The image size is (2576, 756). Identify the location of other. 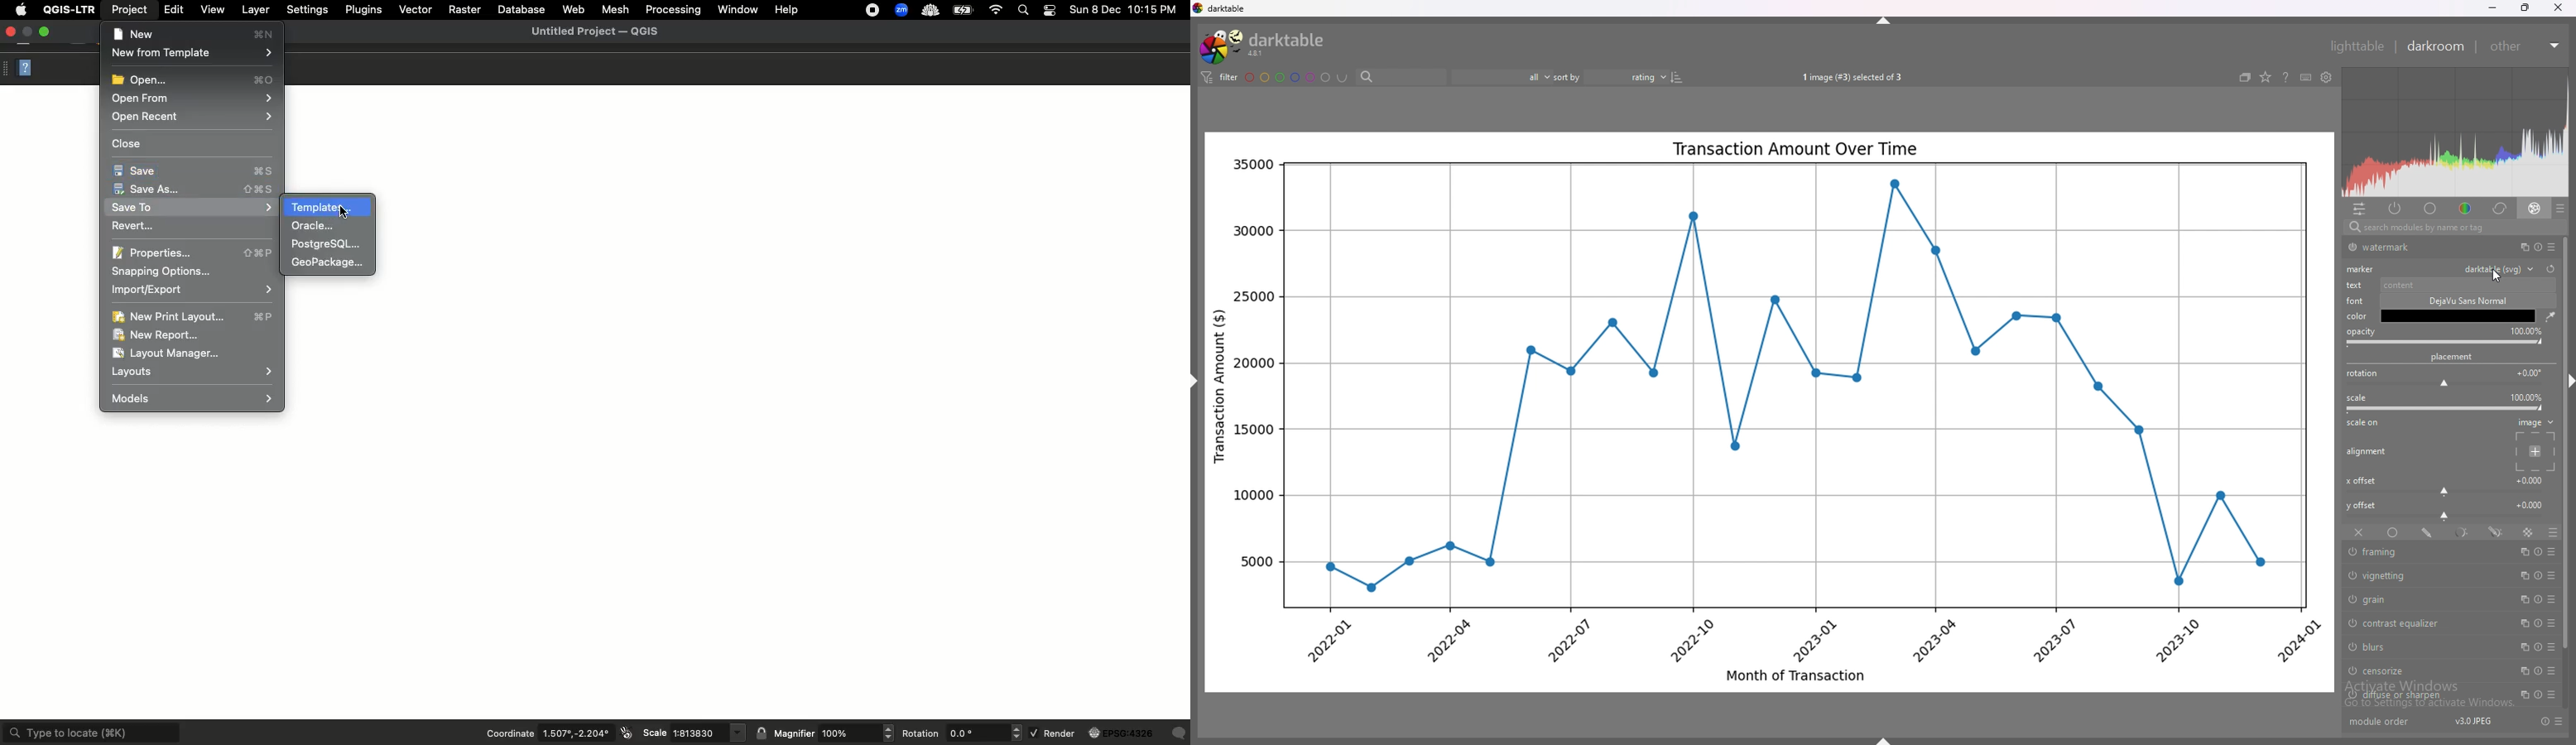
(2527, 46).